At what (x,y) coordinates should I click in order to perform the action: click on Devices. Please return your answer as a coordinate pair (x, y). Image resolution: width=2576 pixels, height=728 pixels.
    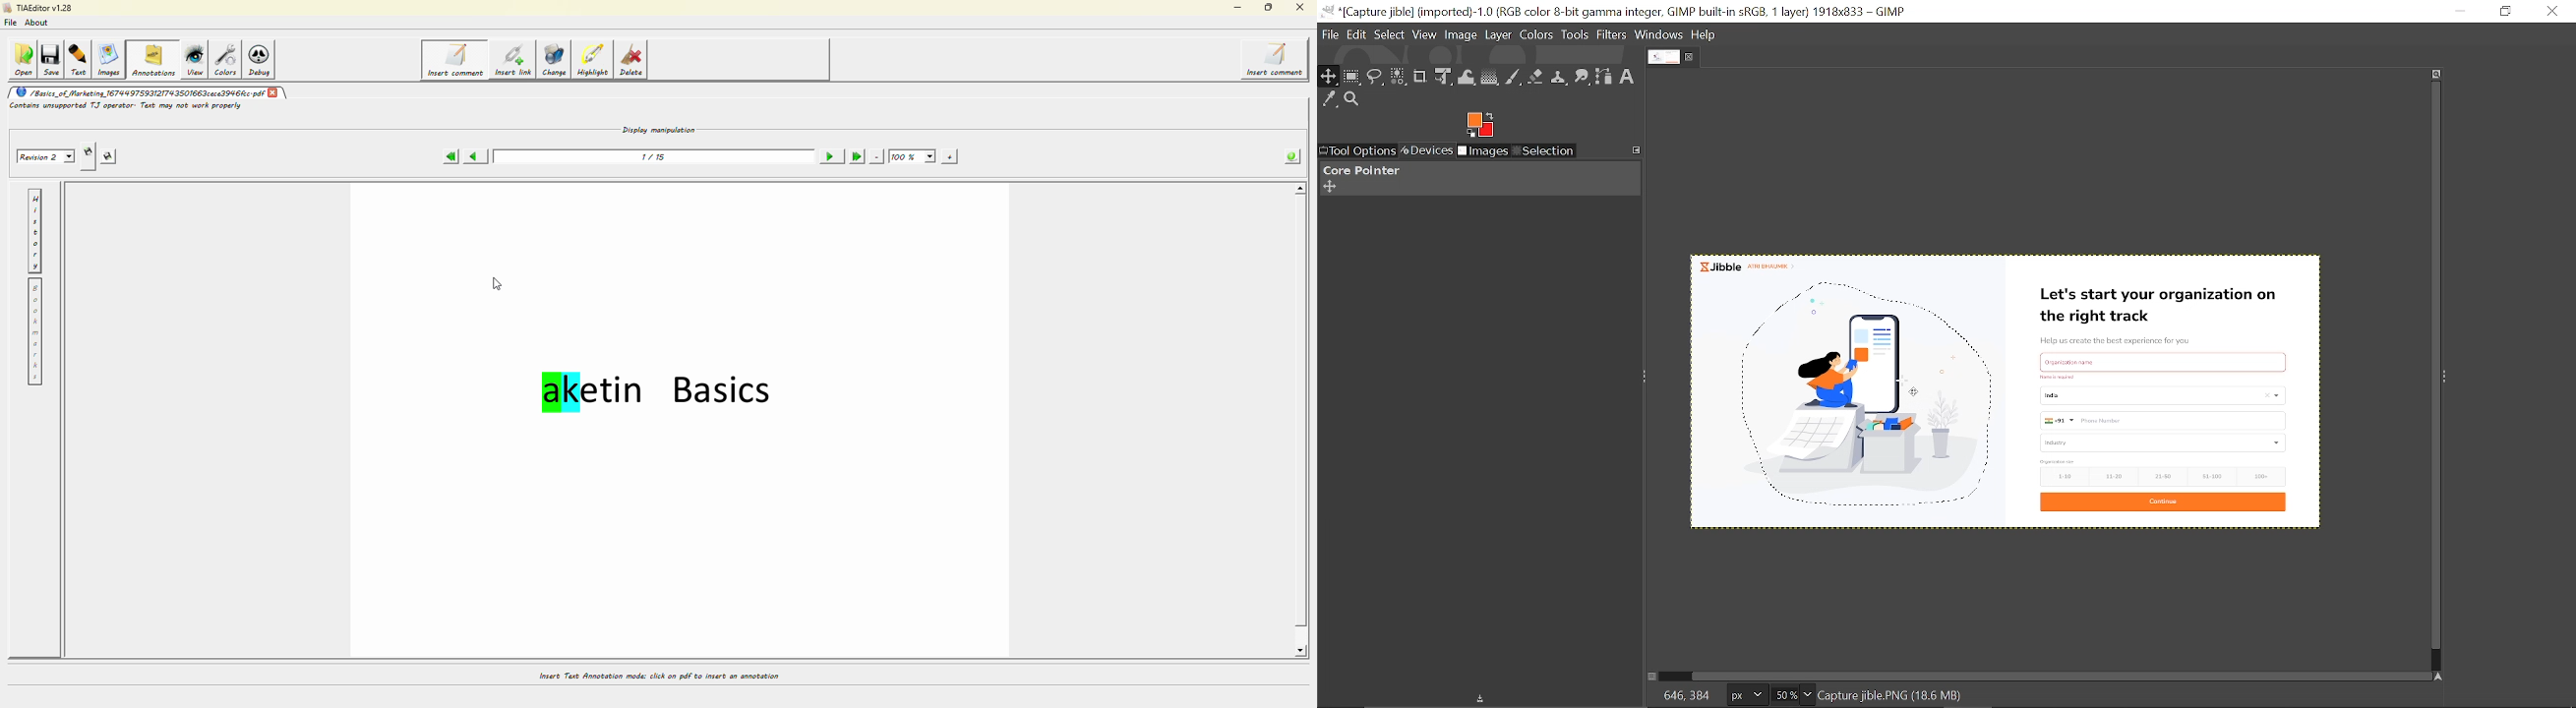
    Looking at the image, I should click on (1425, 151).